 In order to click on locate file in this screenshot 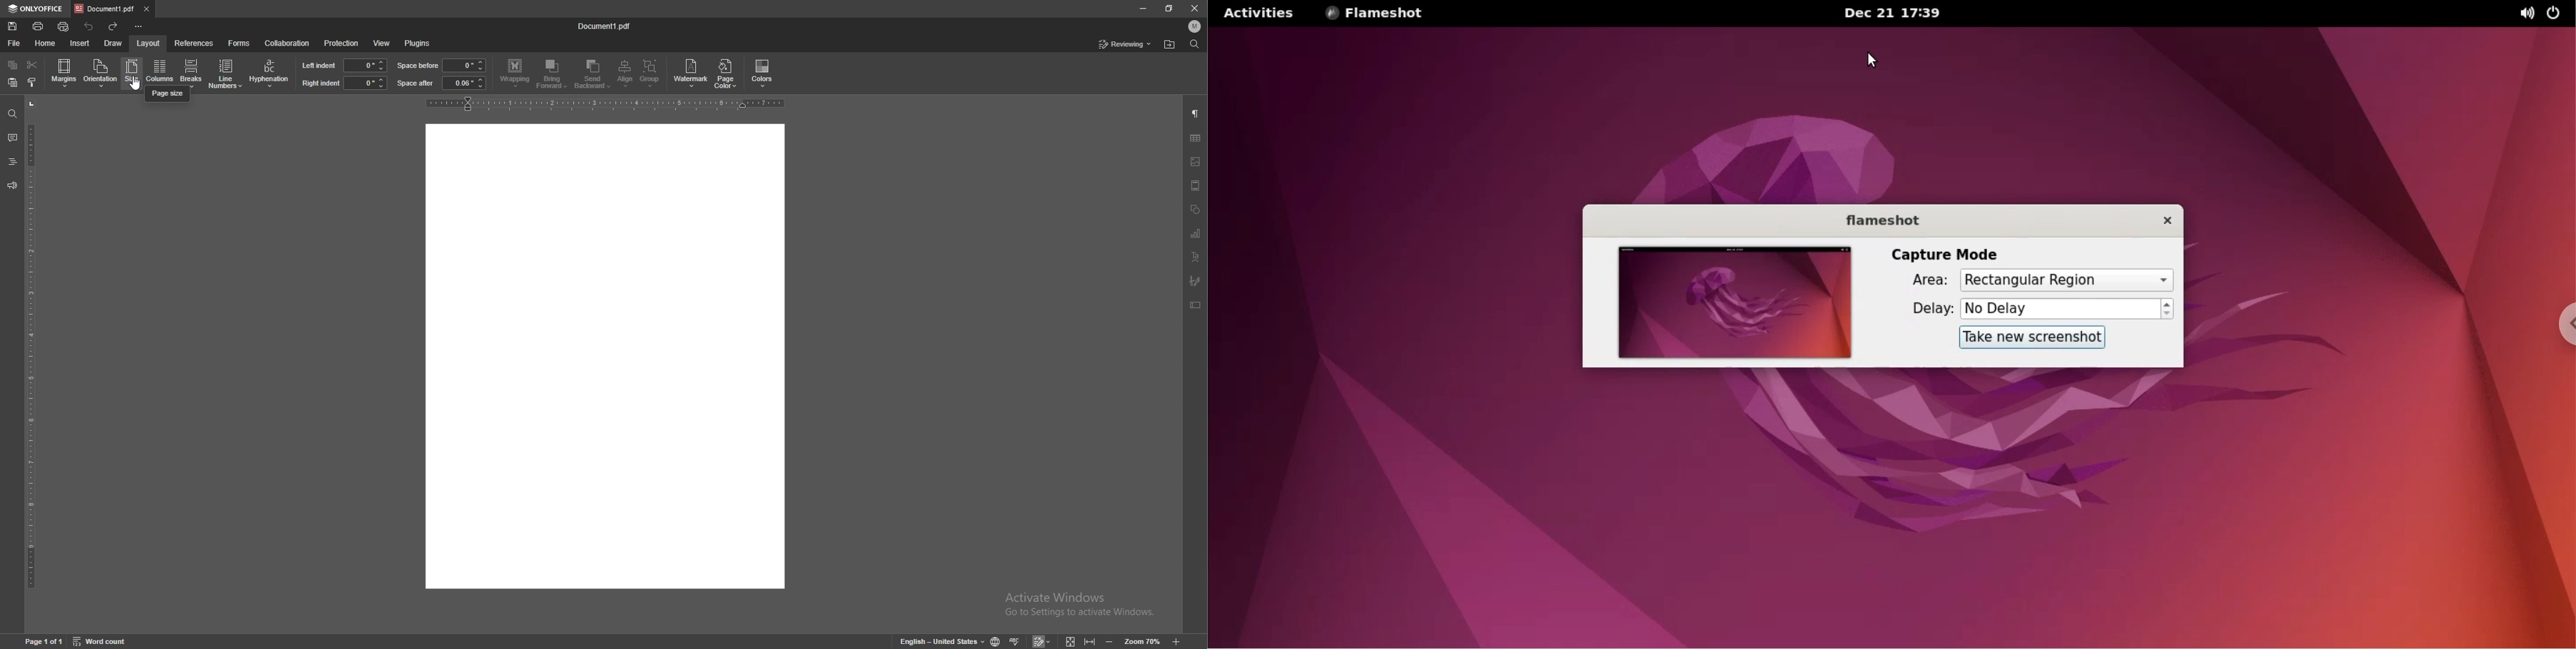, I will do `click(1169, 45)`.